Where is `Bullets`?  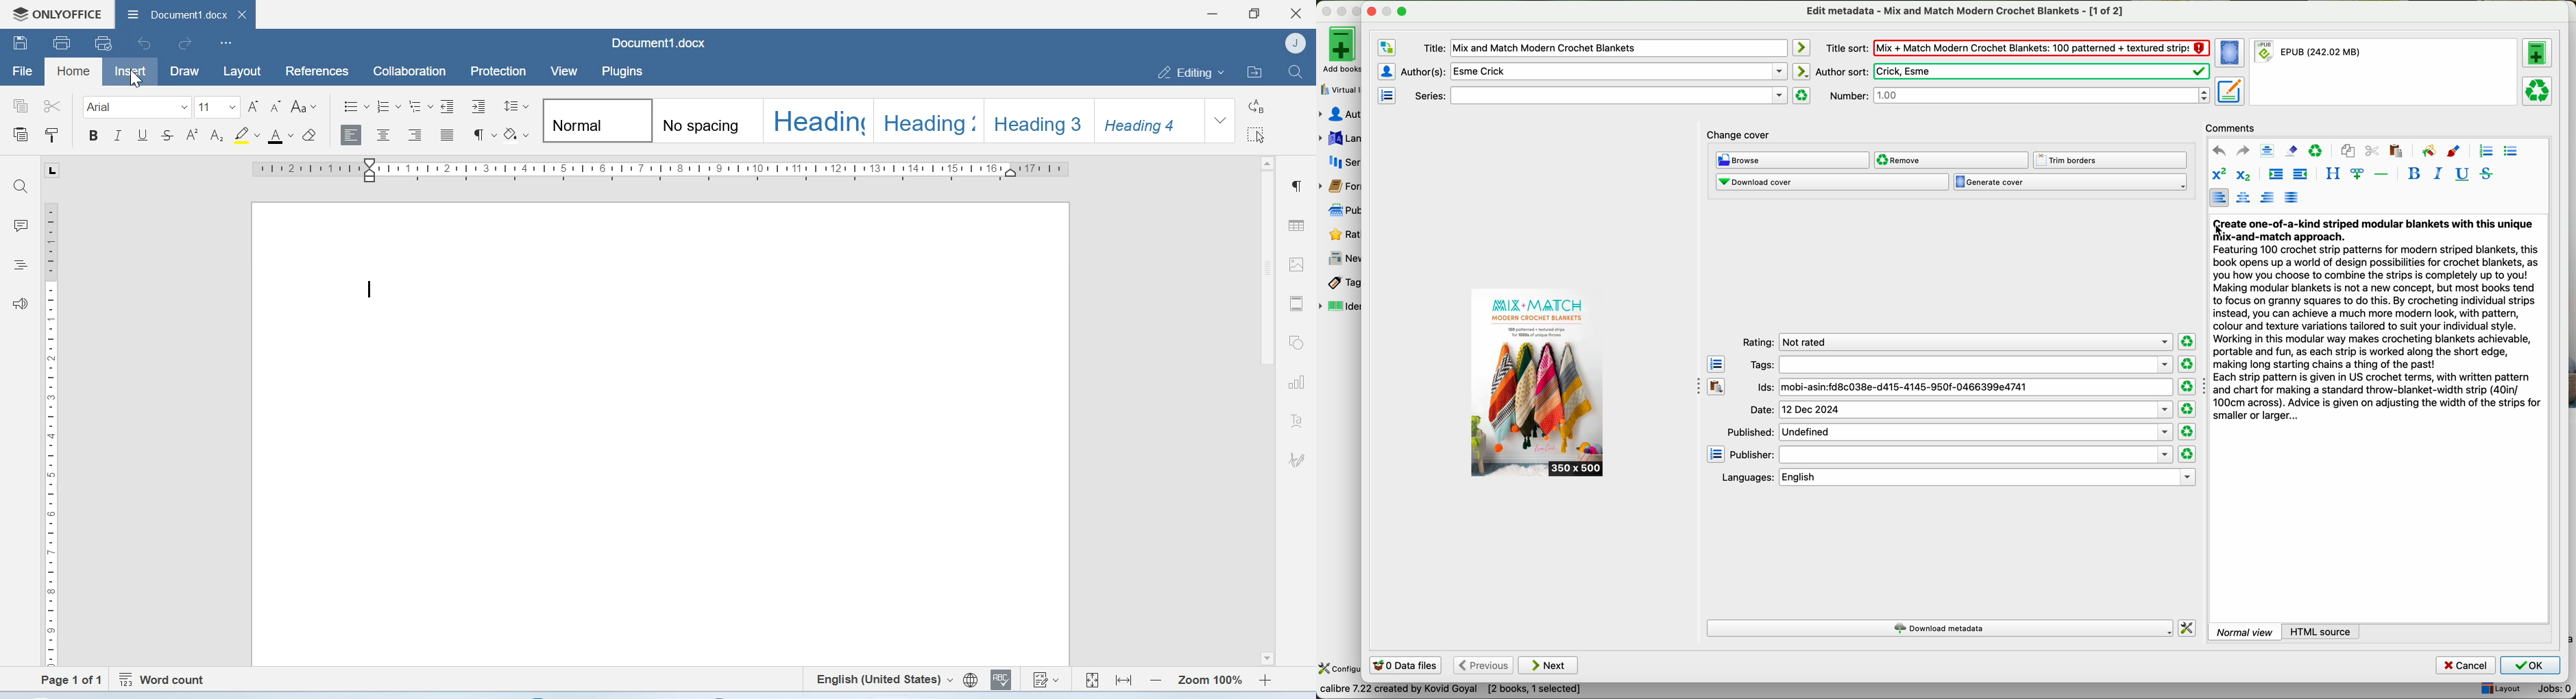
Bullets is located at coordinates (356, 106).